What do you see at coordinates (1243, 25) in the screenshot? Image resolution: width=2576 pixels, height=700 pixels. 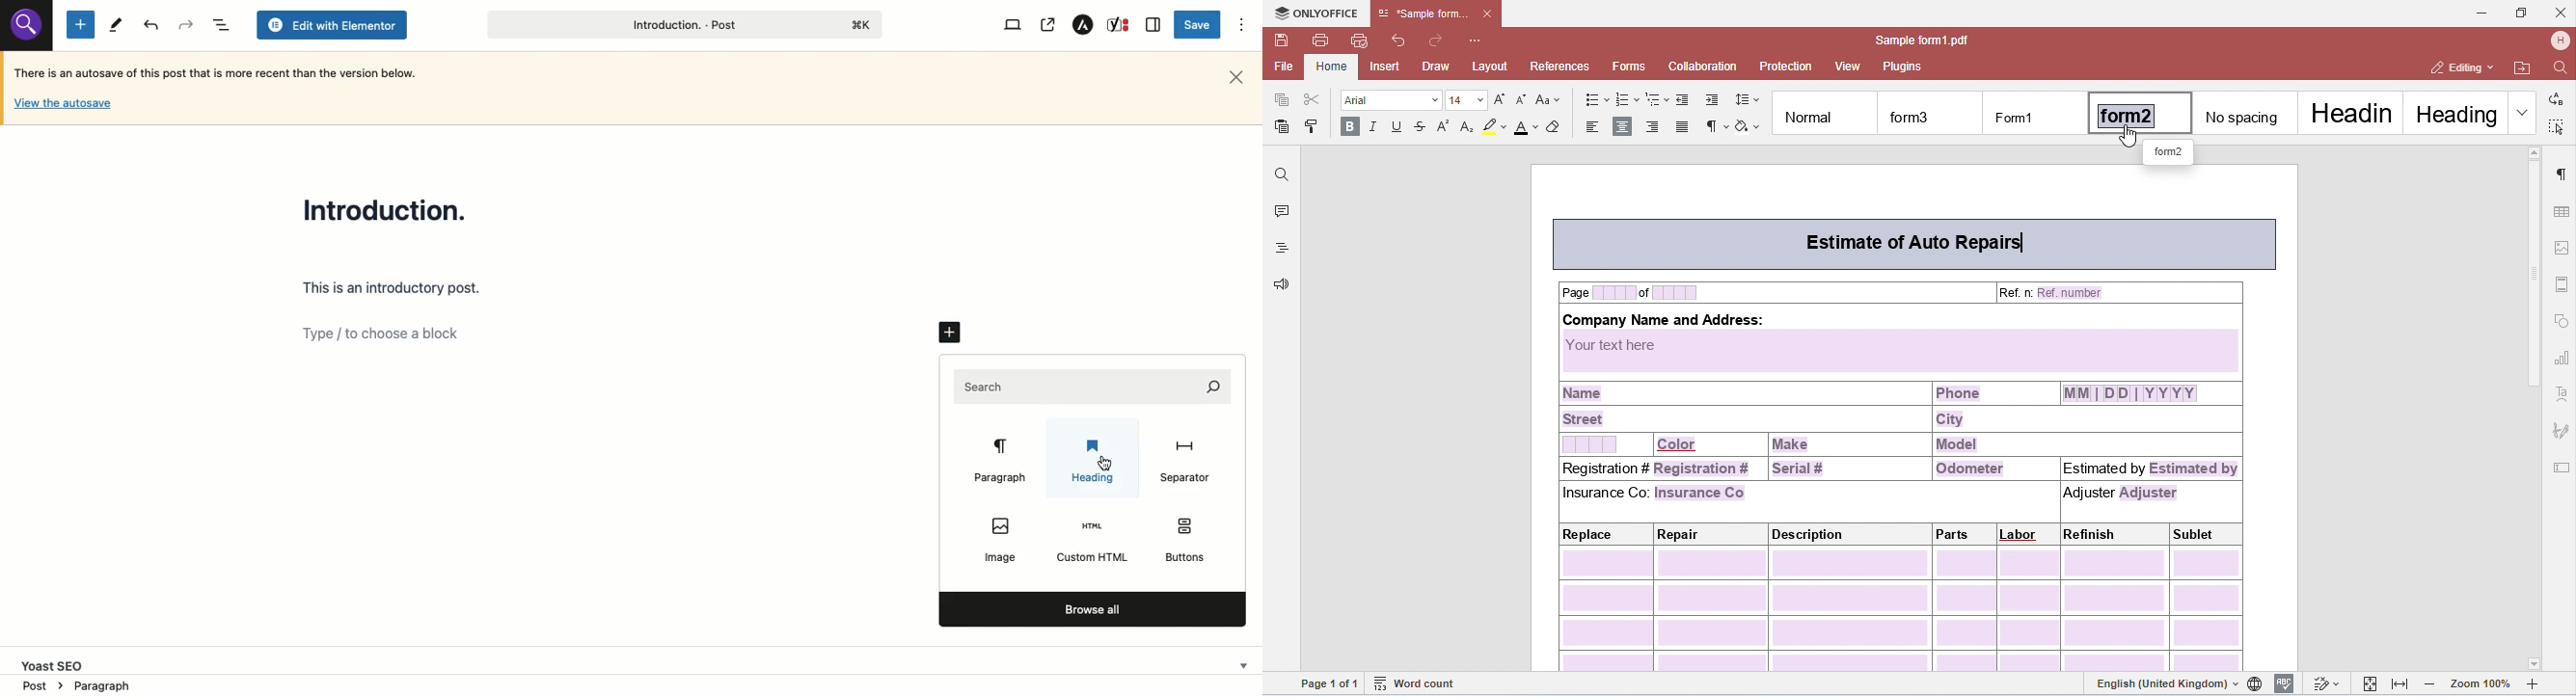 I see `Options` at bounding box center [1243, 25].